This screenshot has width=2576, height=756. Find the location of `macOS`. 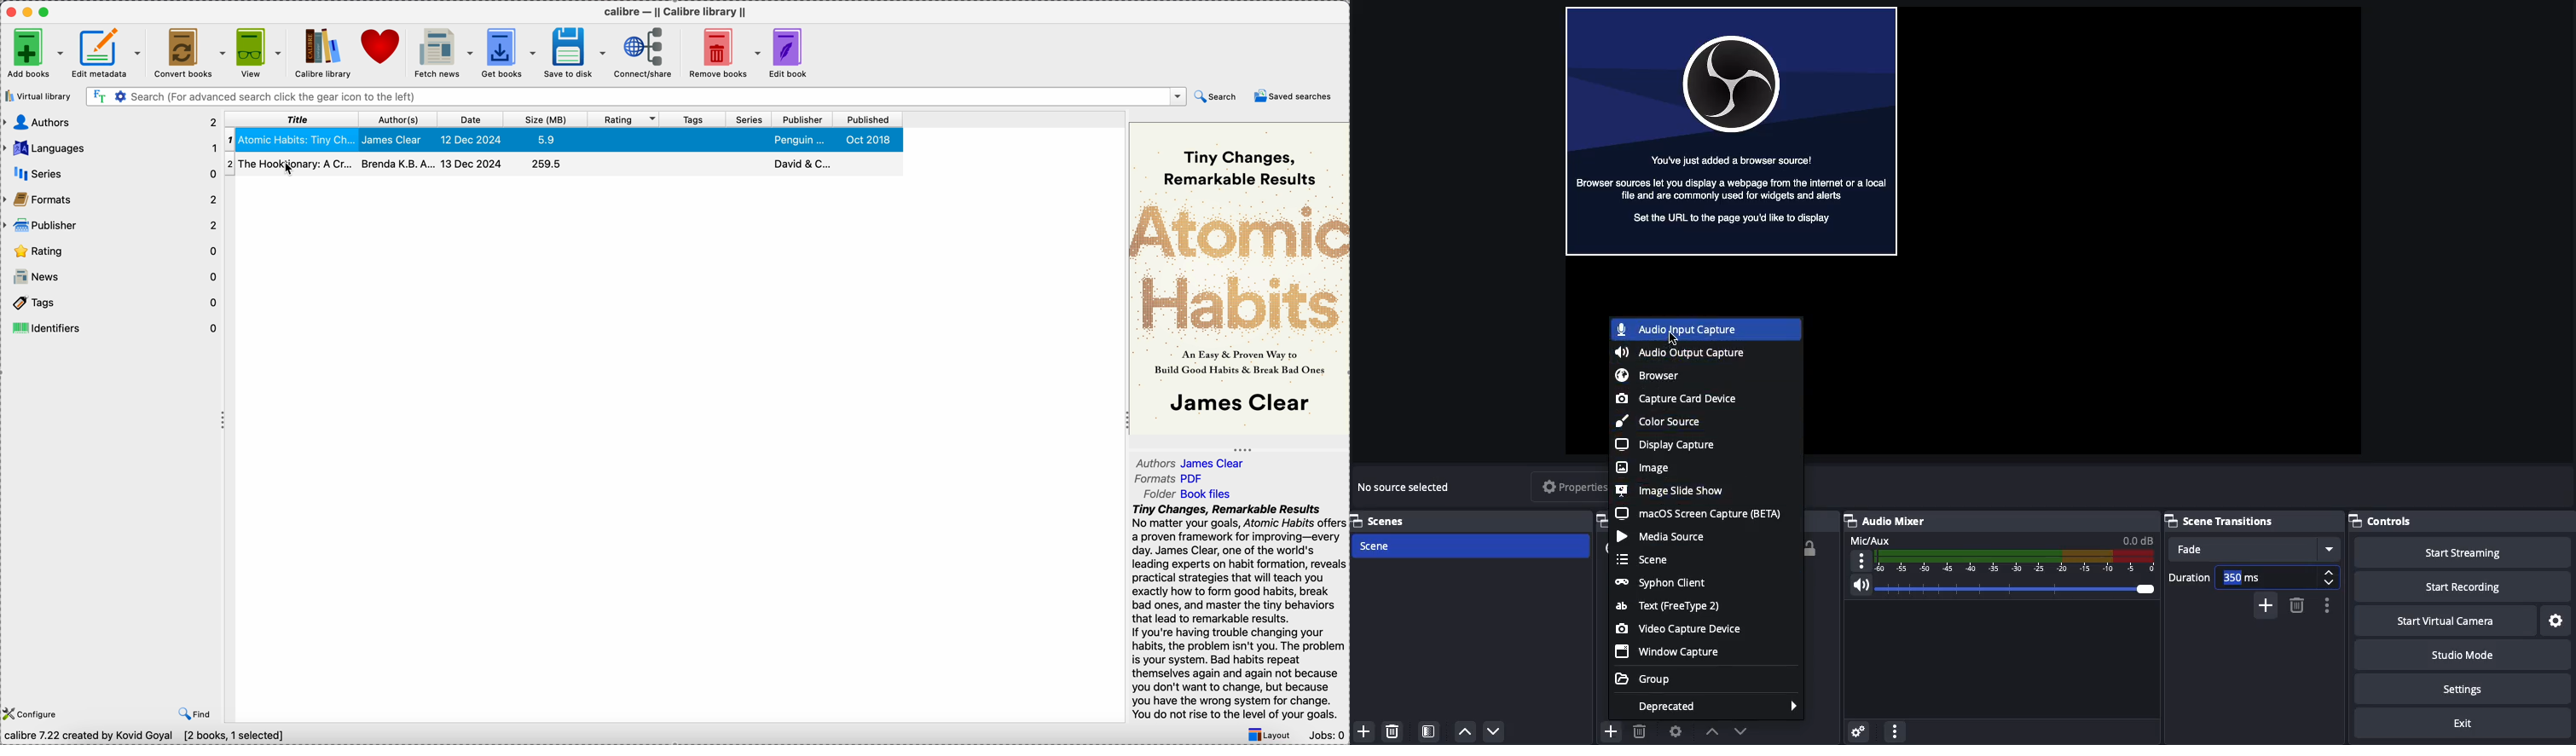

macOS is located at coordinates (1701, 512).